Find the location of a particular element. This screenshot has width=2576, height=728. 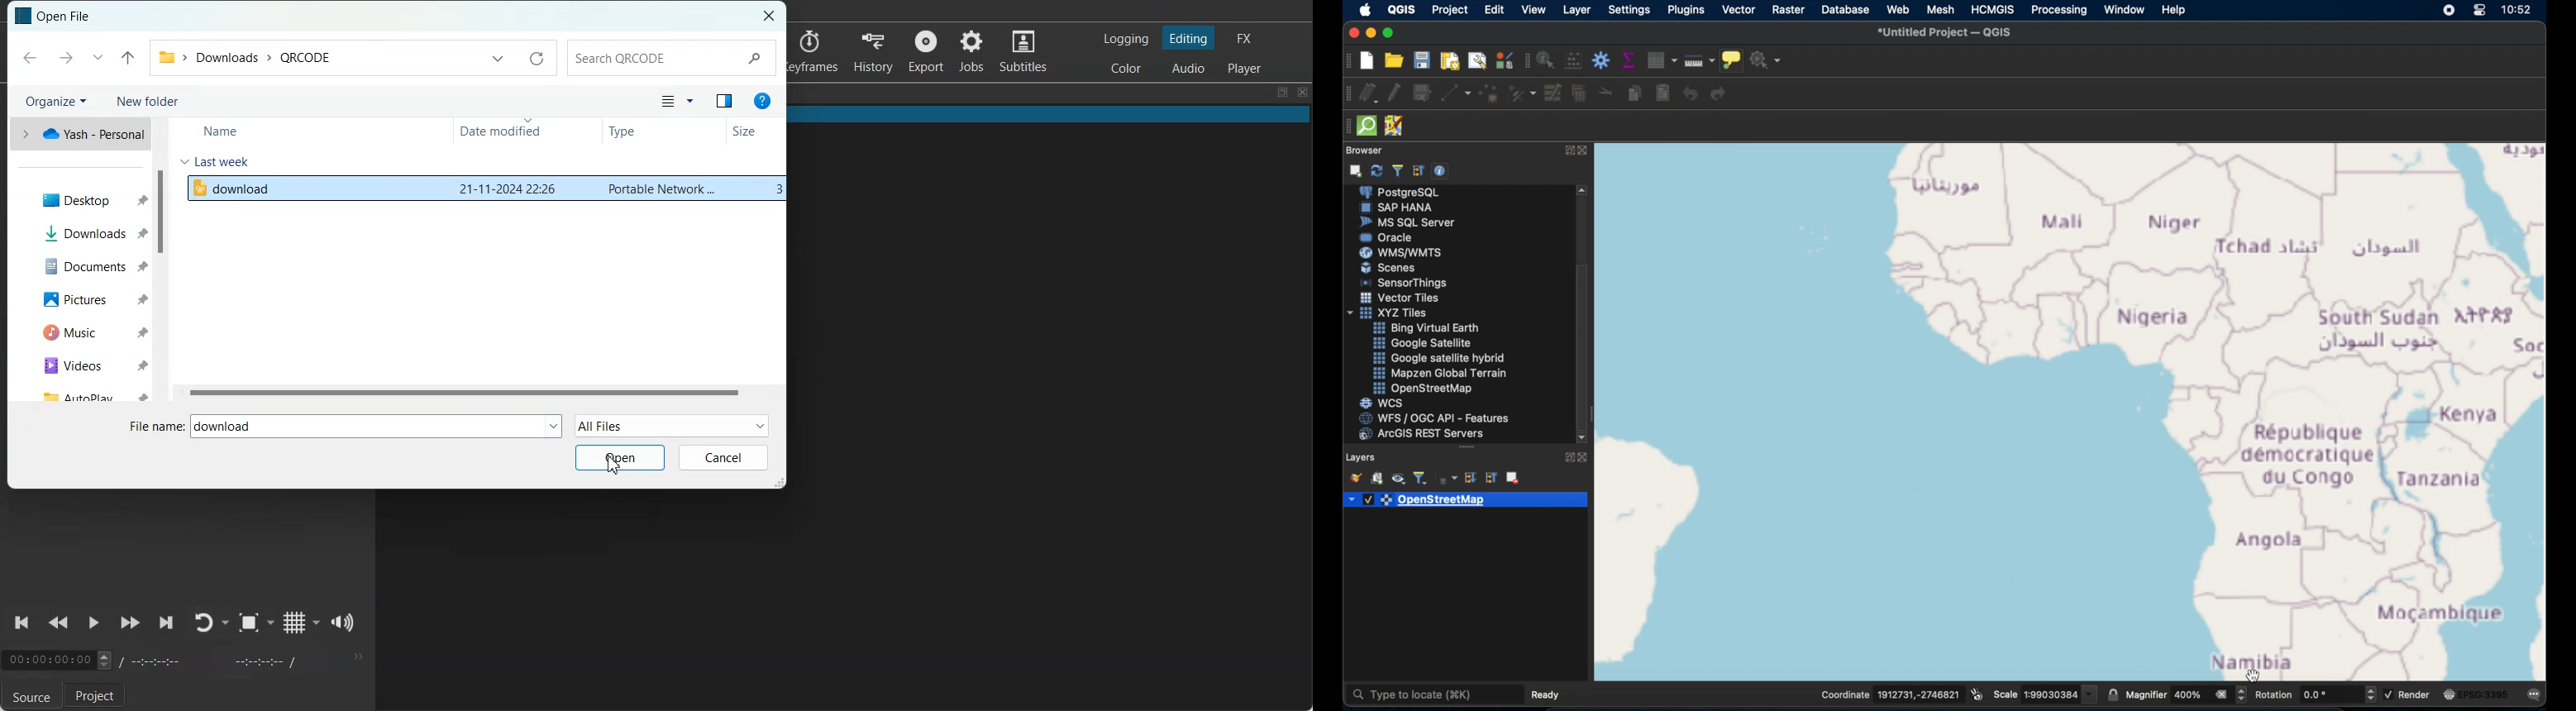

Switching to Player Only Layout is located at coordinates (1247, 68).